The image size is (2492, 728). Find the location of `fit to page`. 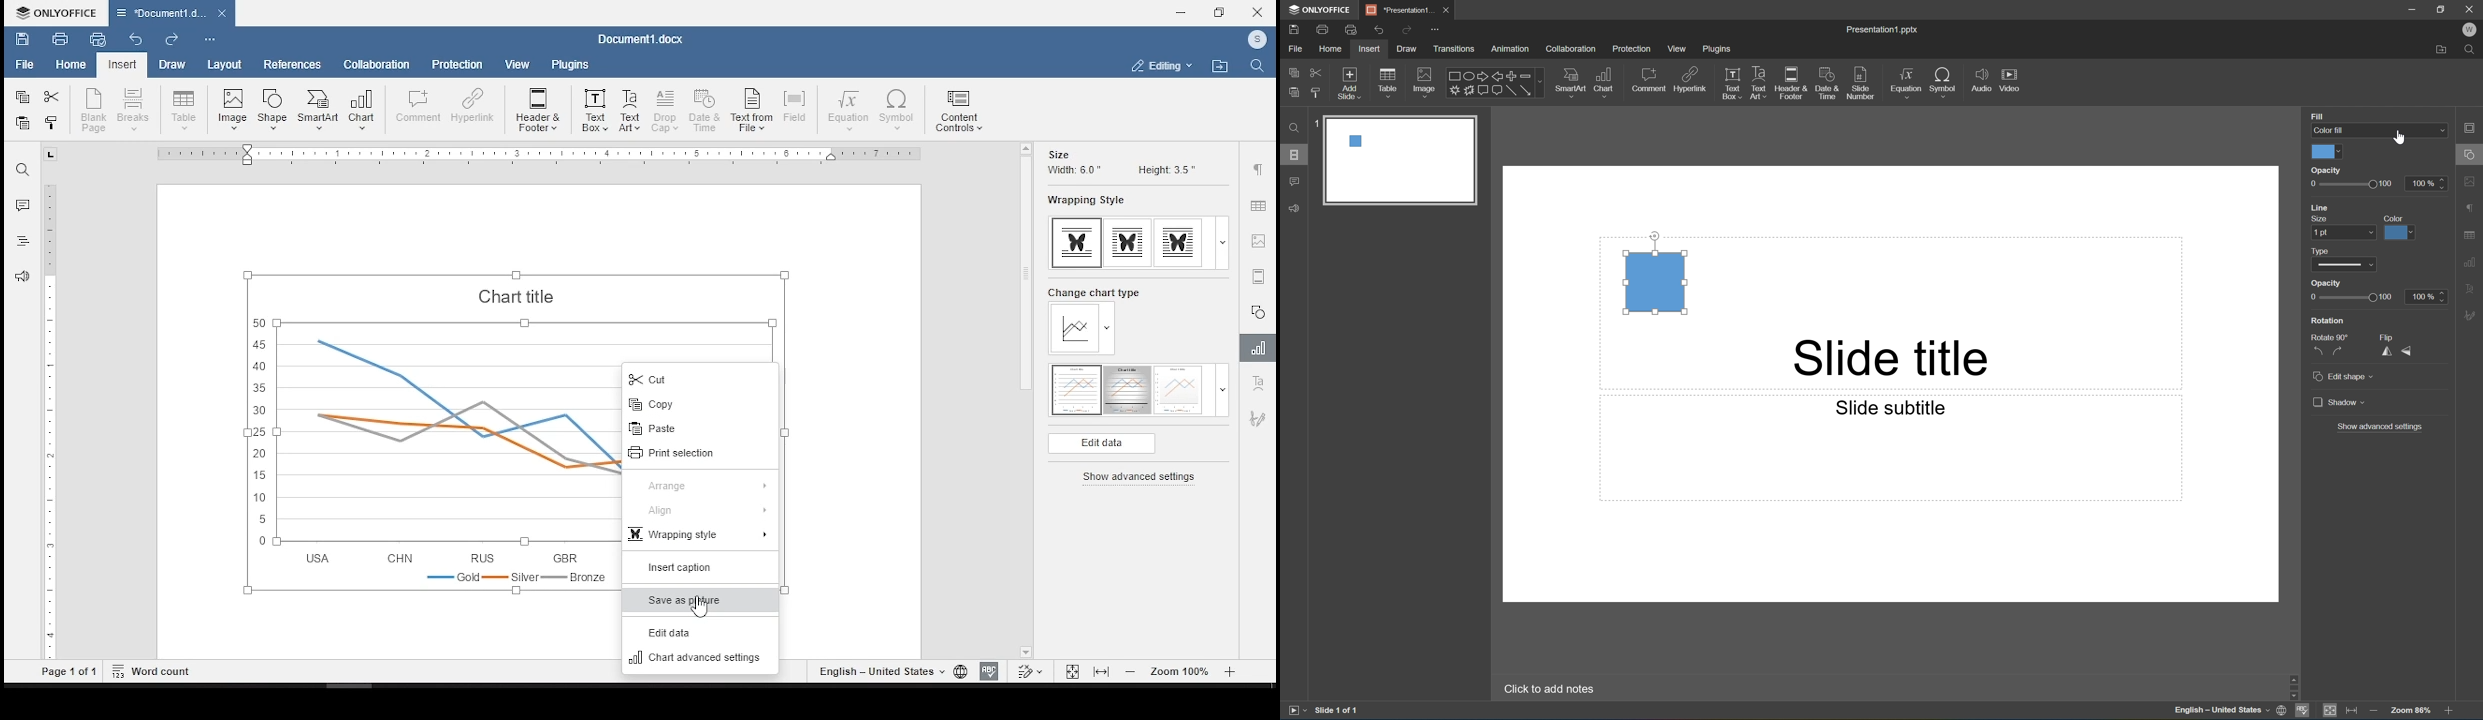

fit to page is located at coordinates (1072, 671).